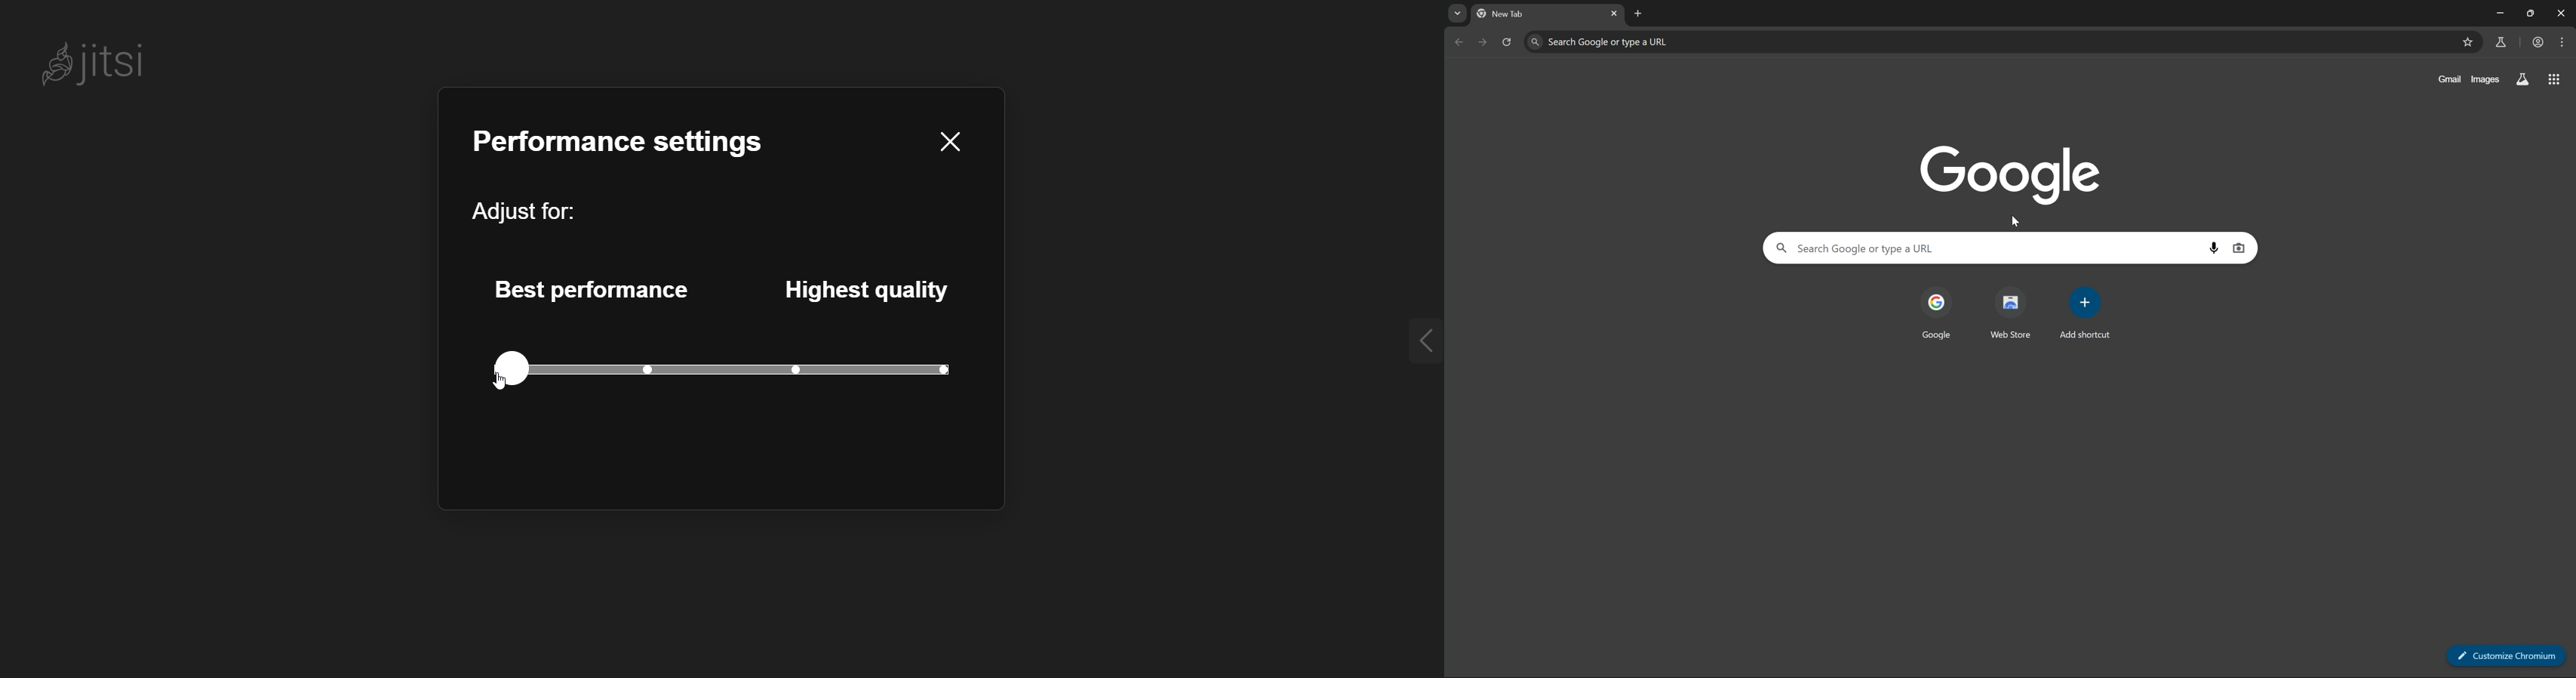 The height and width of the screenshot is (700, 2576). What do you see at coordinates (1637, 14) in the screenshot?
I see `new tab` at bounding box center [1637, 14].